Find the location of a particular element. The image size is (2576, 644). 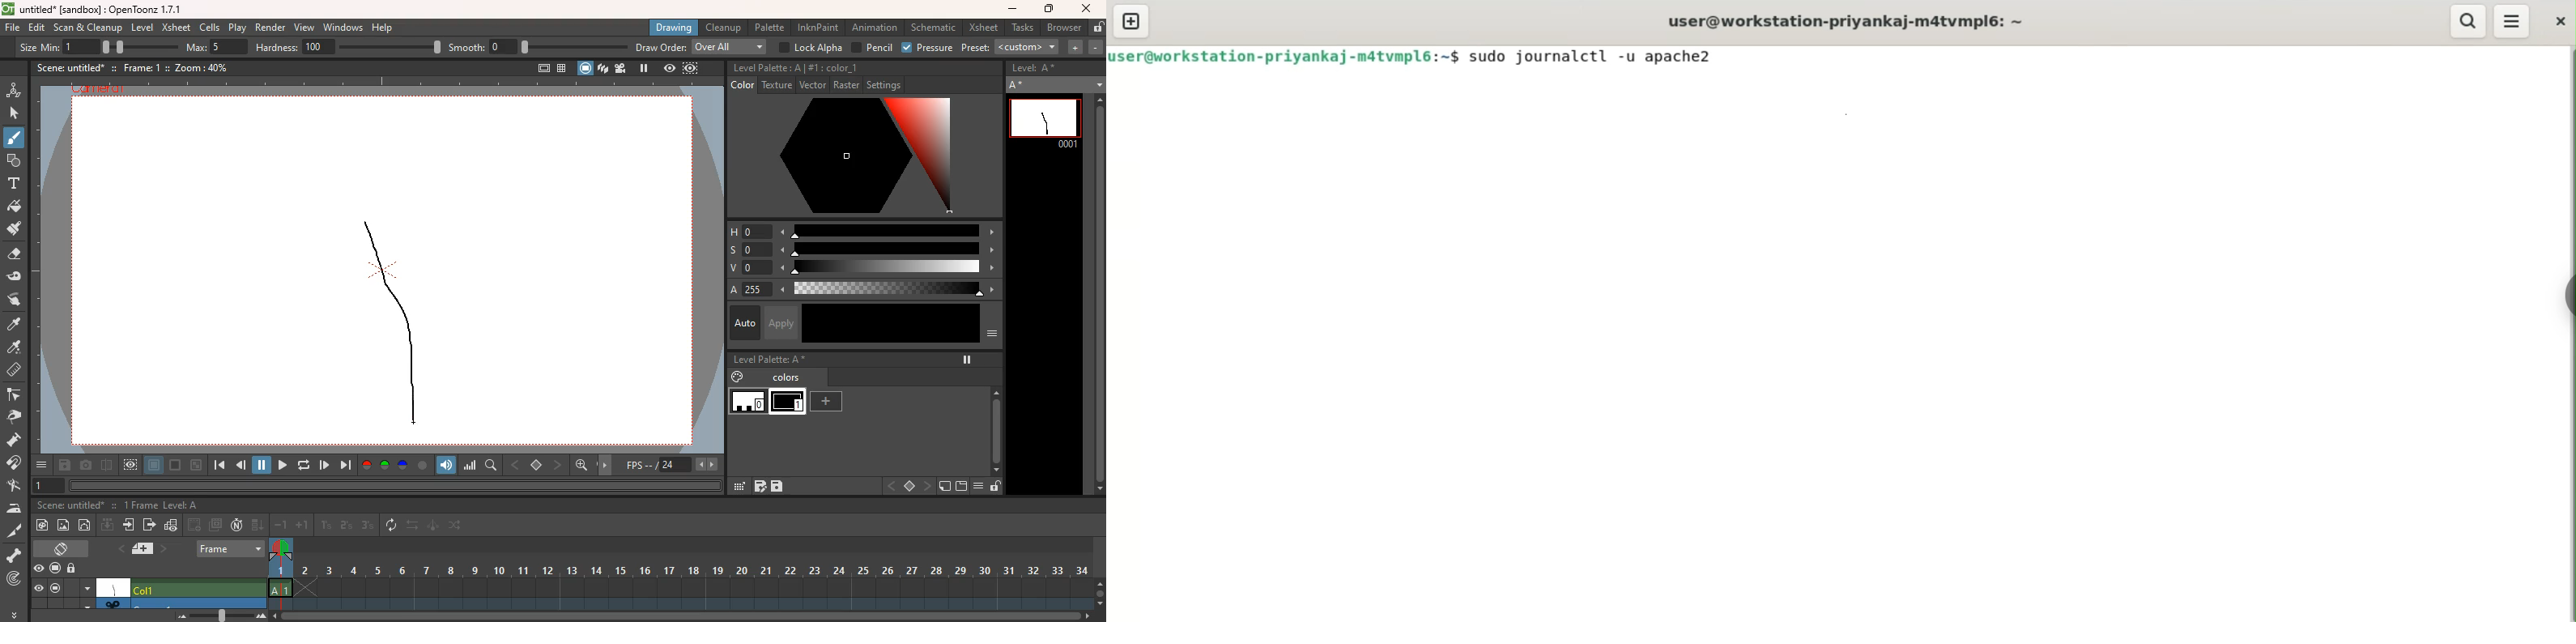

refresh is located at coordinates (301, 465).